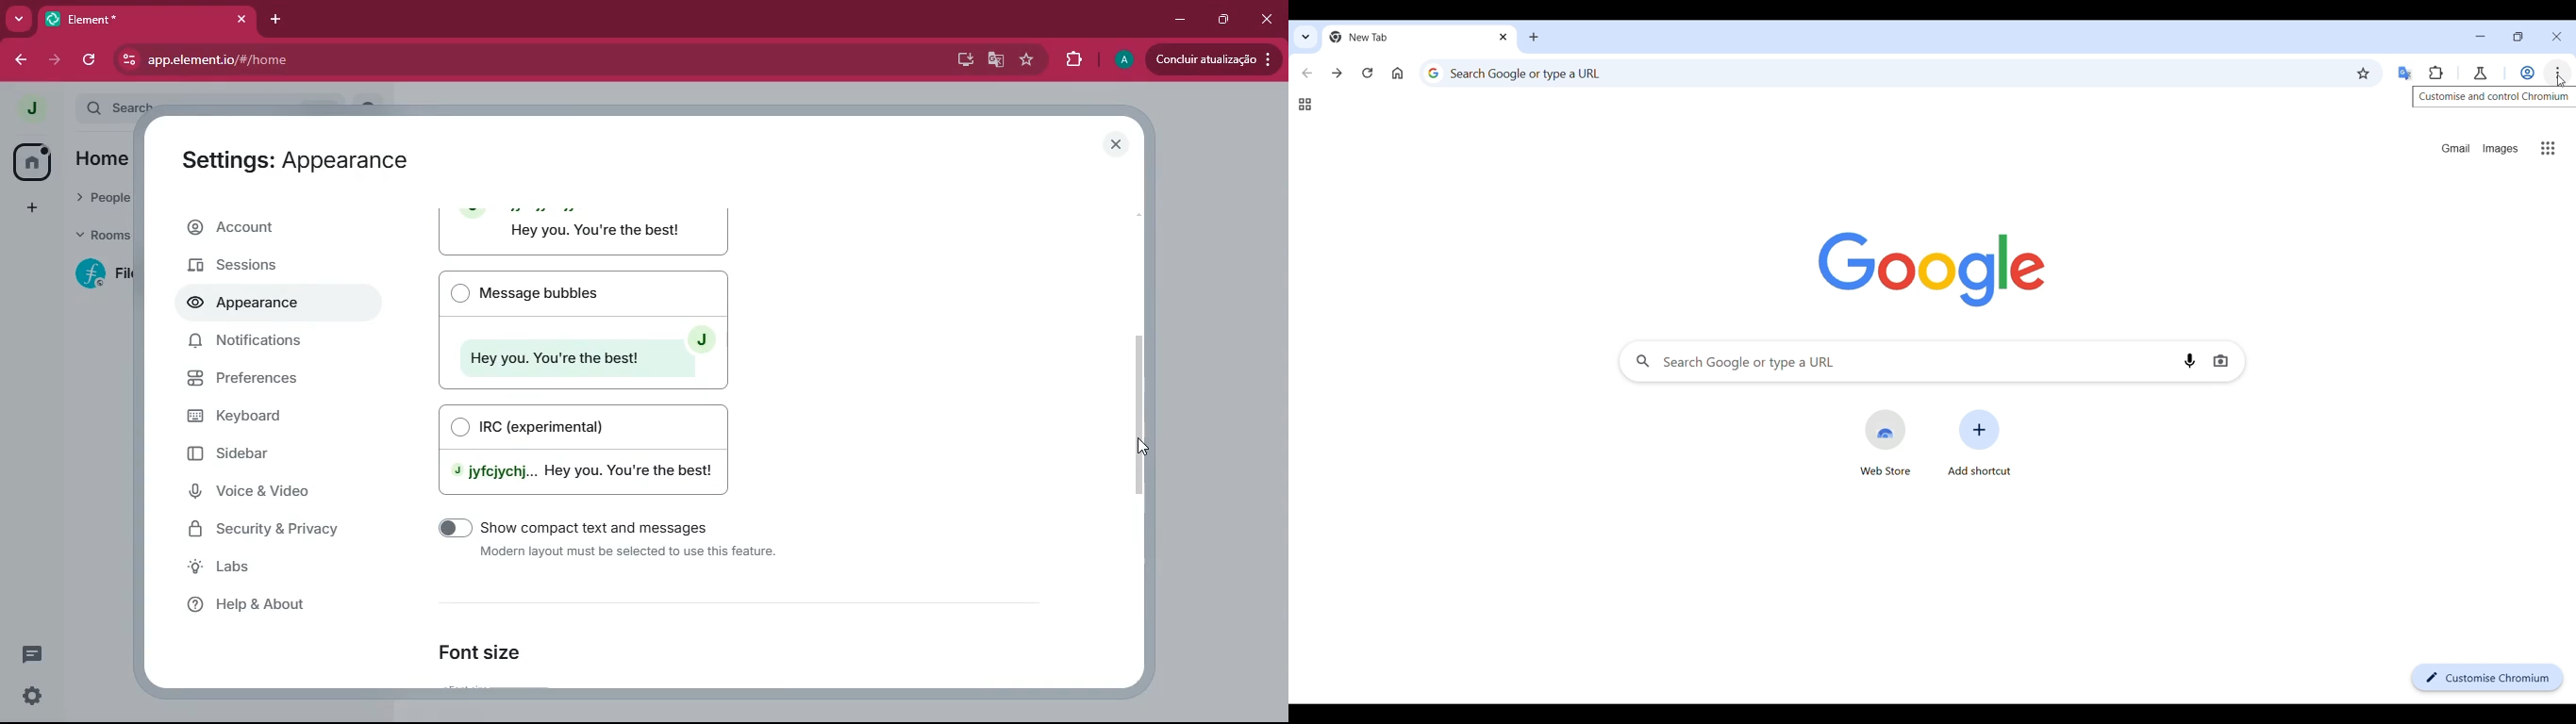  What do you see at coordinates (492, 651) in the screenshot?
I see `font size` at bounding box center [492, 651].